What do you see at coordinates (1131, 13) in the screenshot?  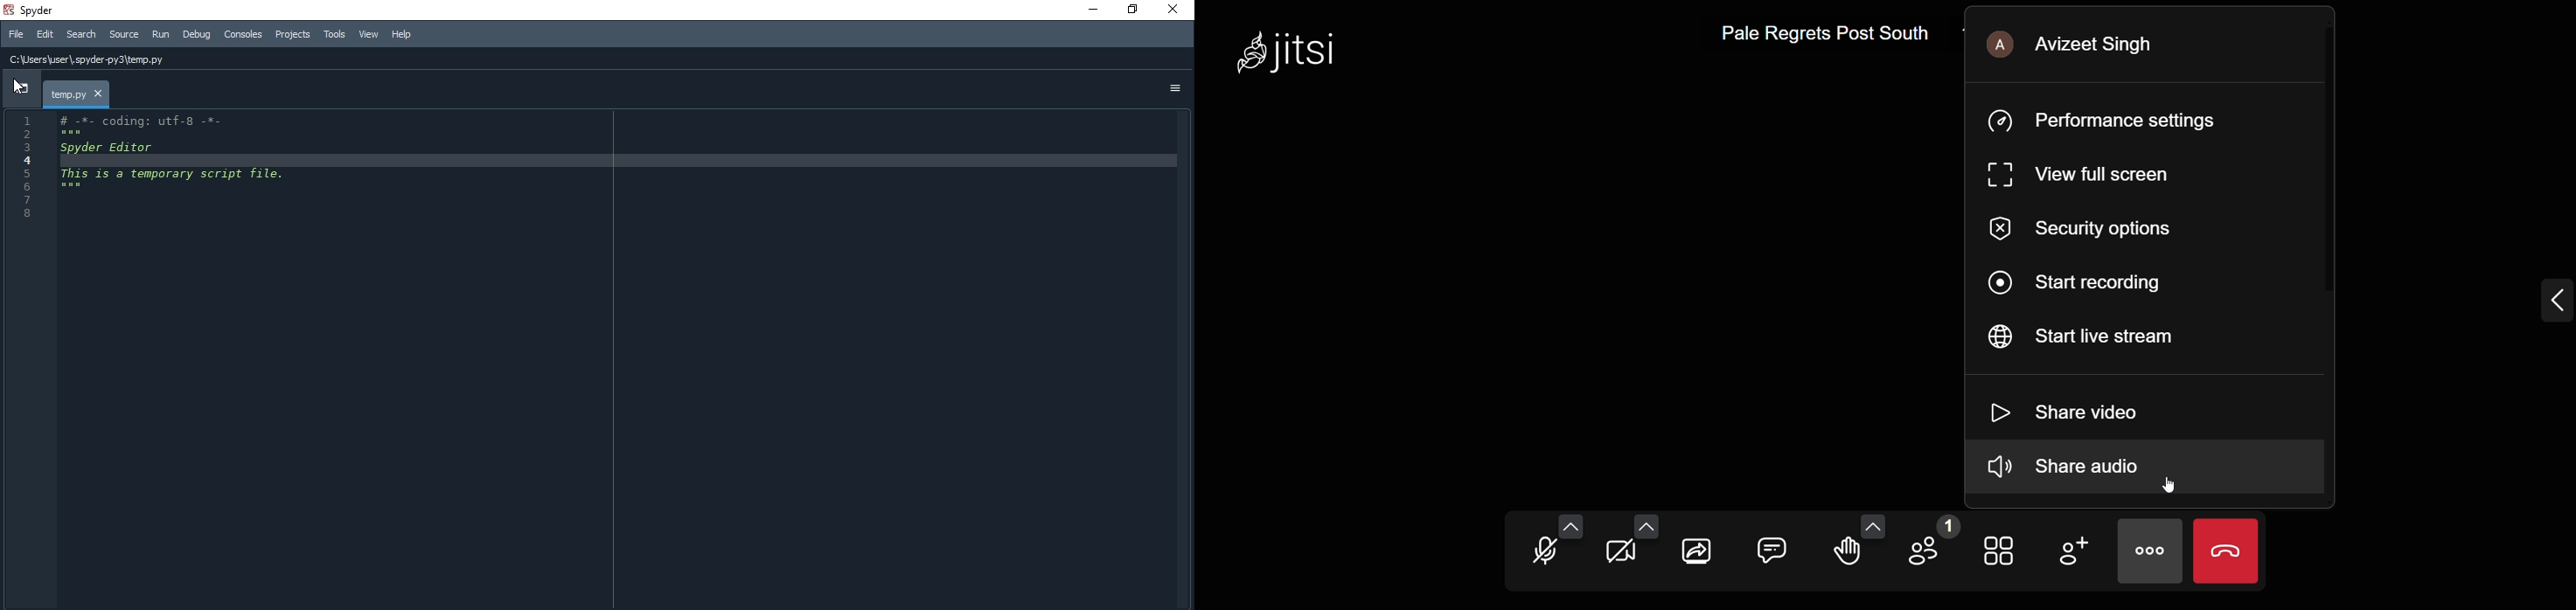 I see `restore` at bounding box center [1131, 13].